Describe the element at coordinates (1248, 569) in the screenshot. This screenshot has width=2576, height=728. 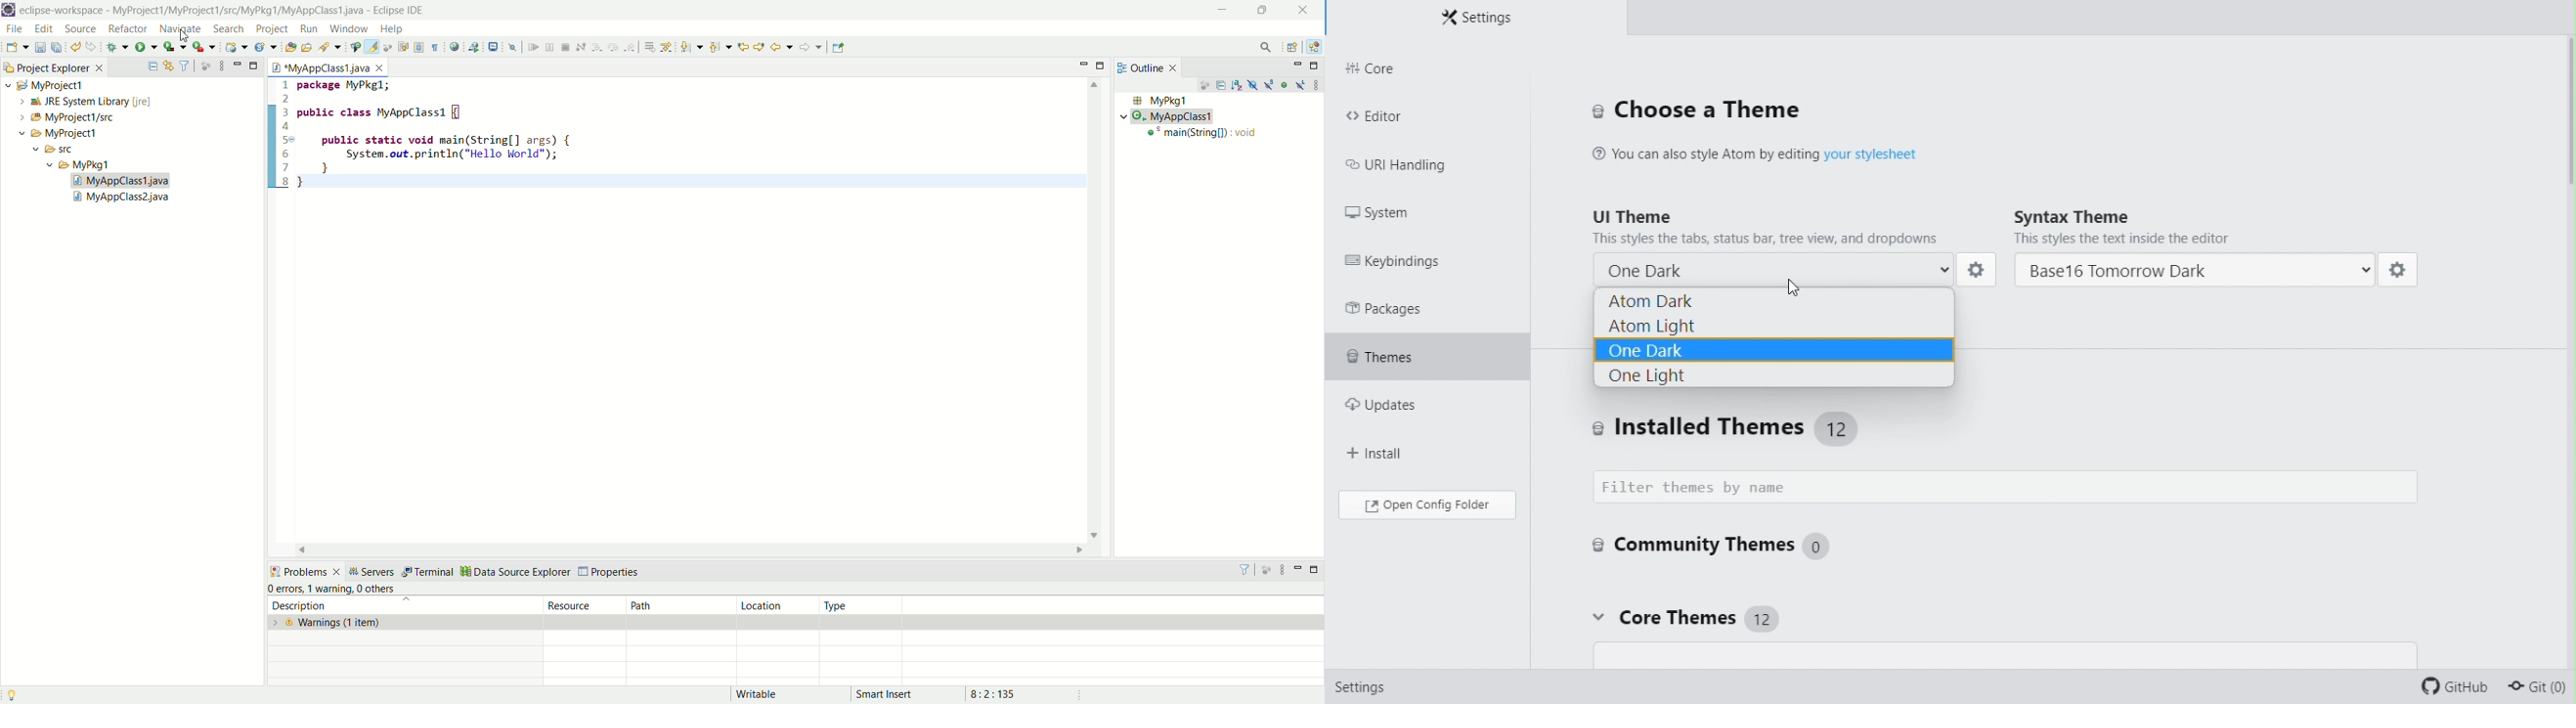
I see `filter` at that location.